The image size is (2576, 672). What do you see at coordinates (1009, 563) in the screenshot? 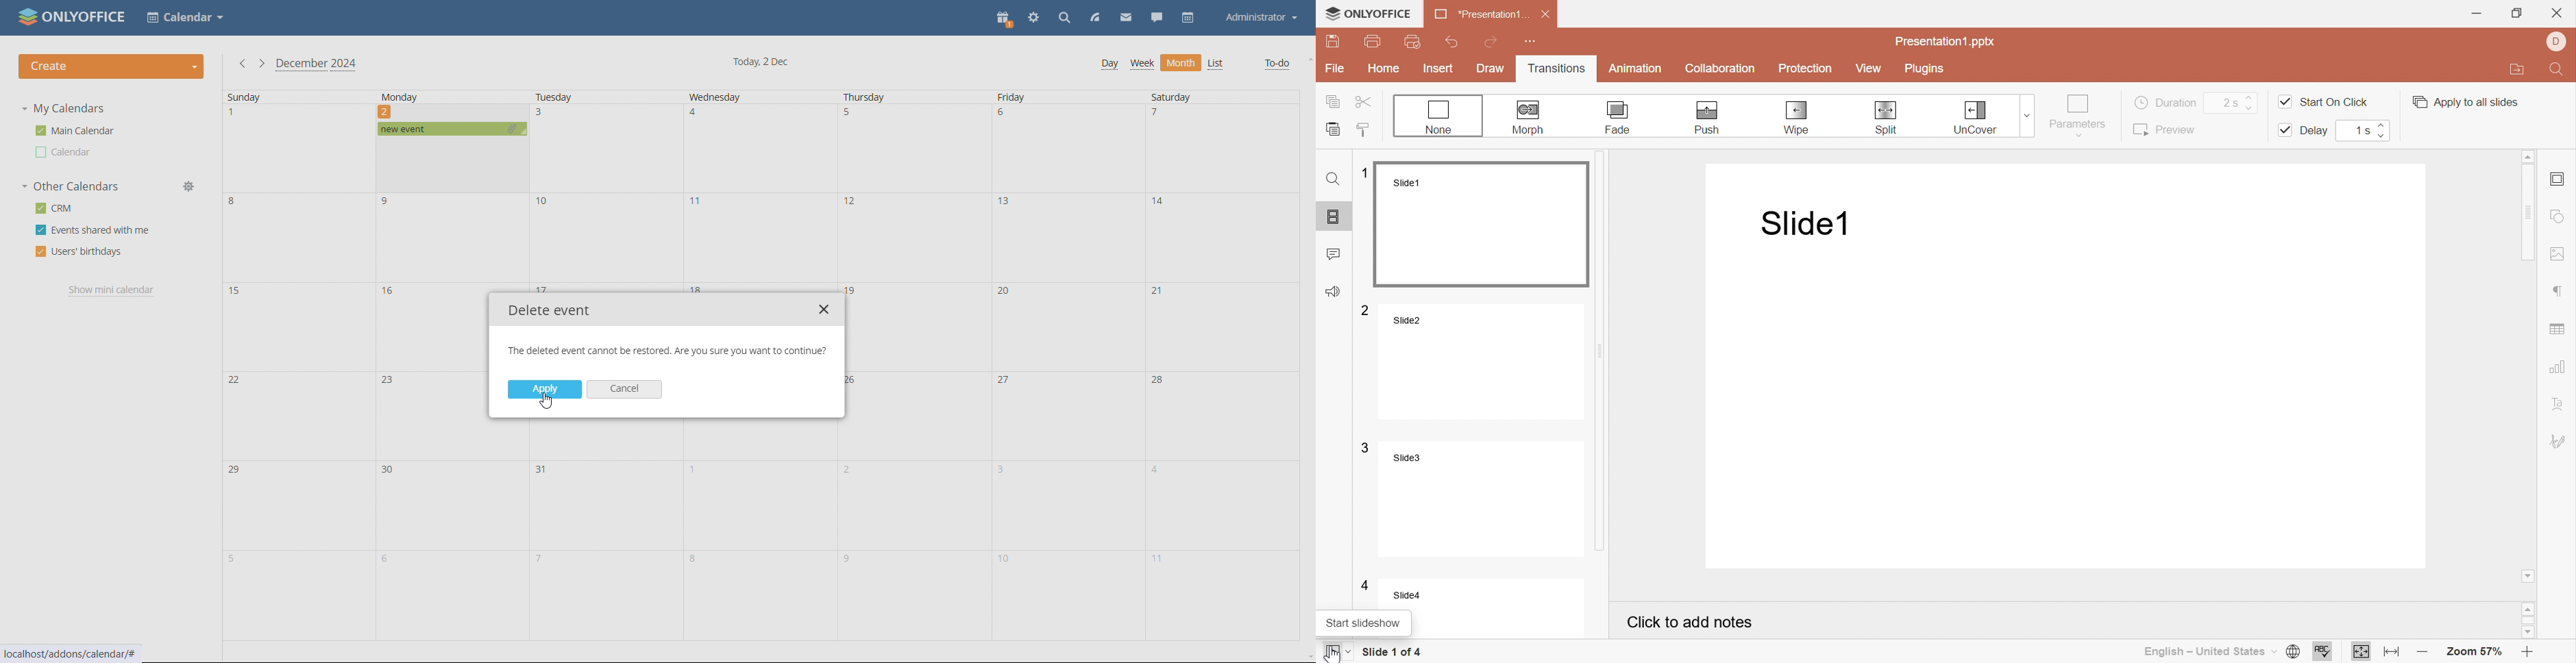
I see `10` at bounding box center [1009, 563].